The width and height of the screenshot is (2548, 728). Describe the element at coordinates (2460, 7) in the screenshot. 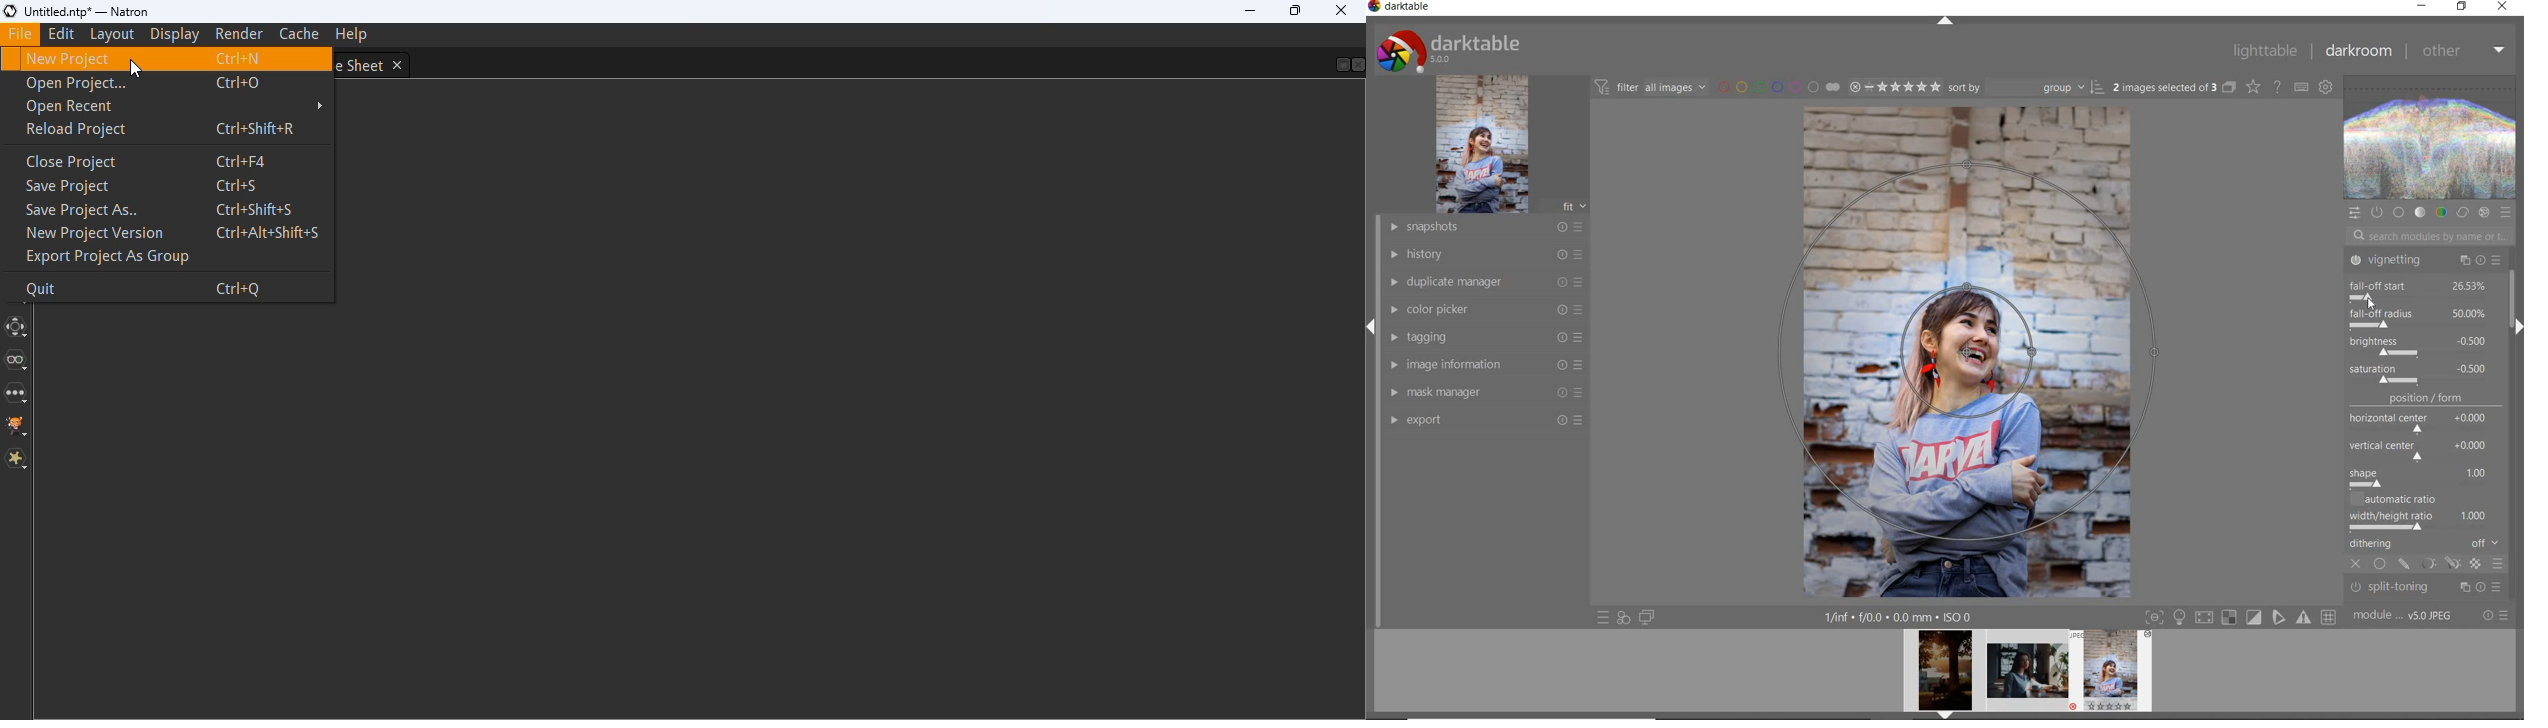

I see `RSTORE` at that location.